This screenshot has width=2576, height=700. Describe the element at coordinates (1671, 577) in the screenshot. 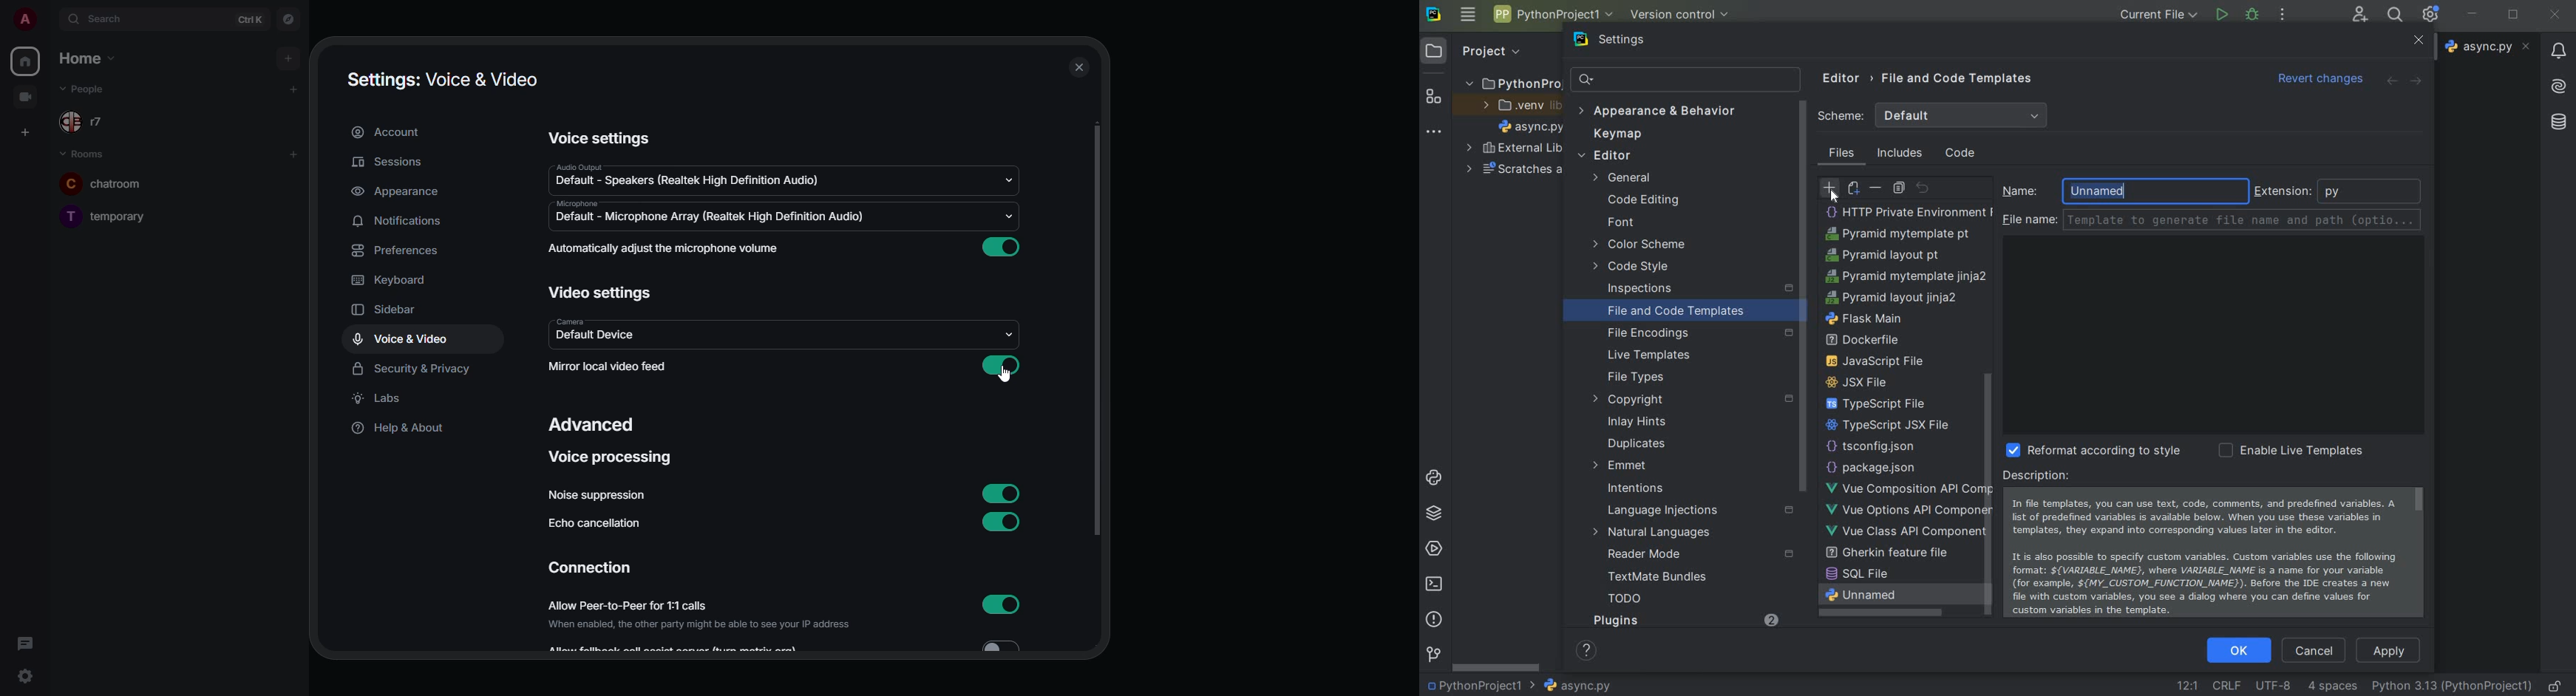

I see `TextMate Bundles` at that location.